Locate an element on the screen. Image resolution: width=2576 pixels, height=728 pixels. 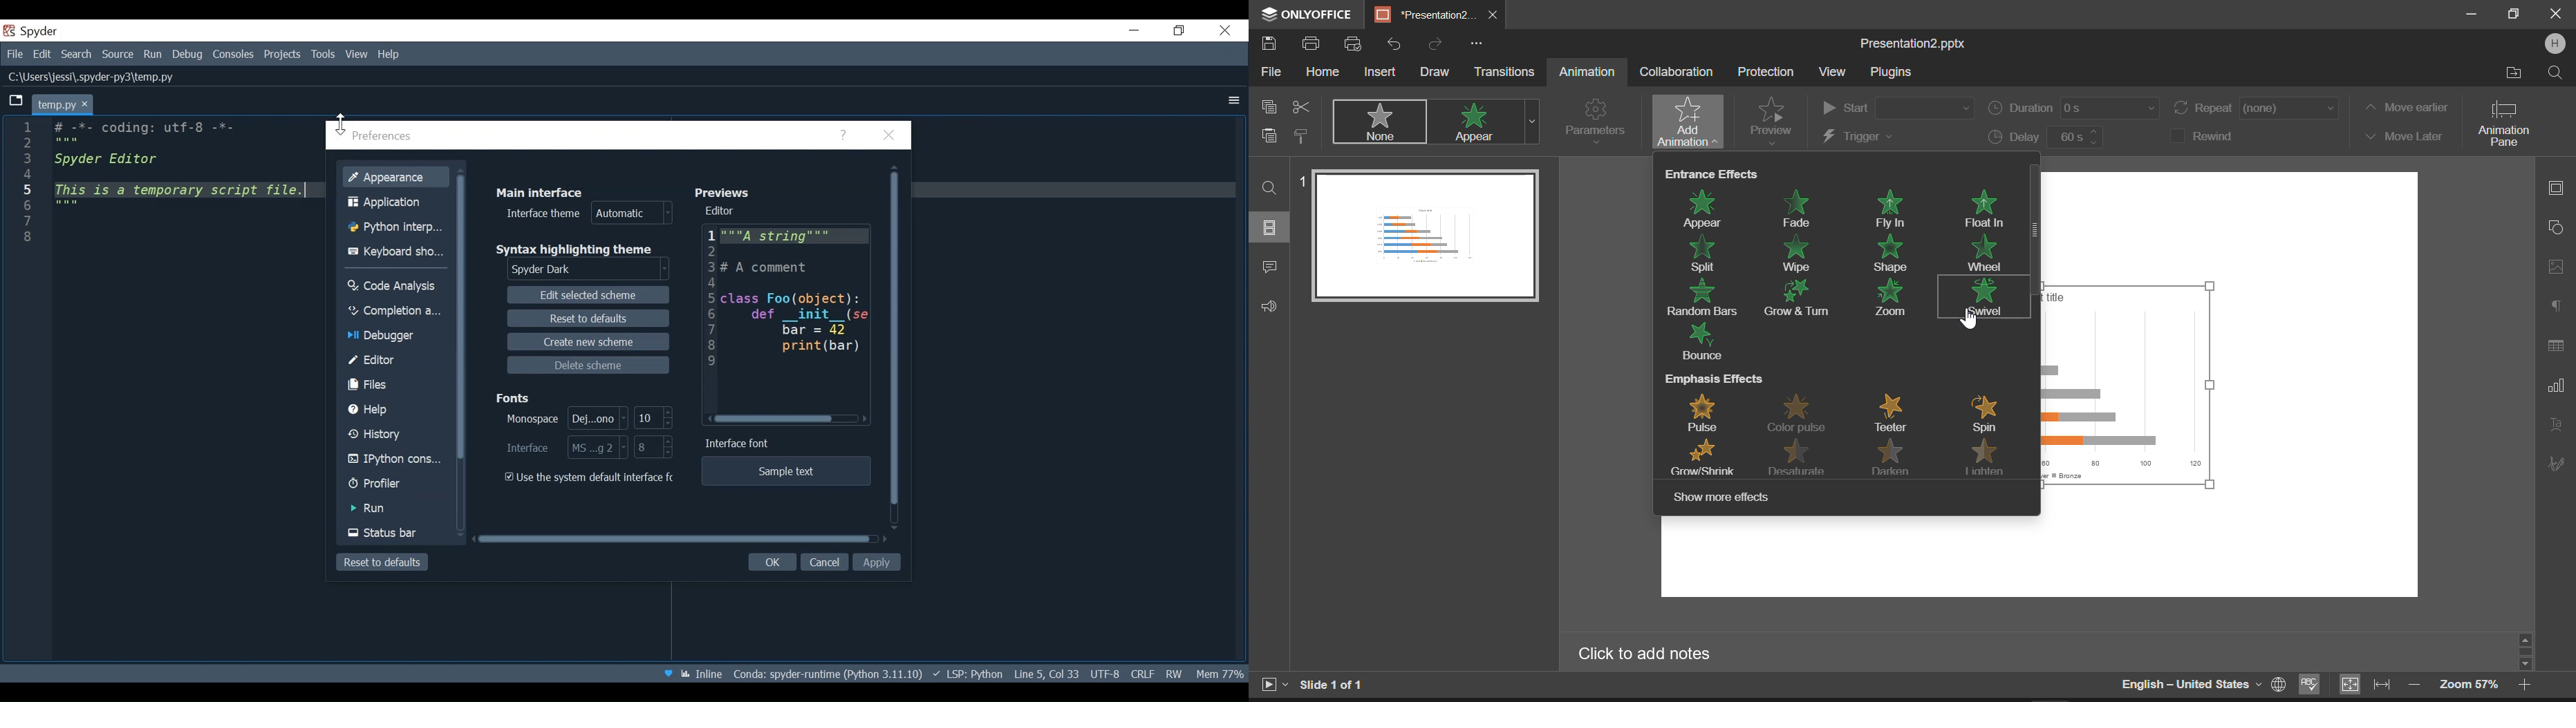
Delay is located at coordinates (2044, 138).